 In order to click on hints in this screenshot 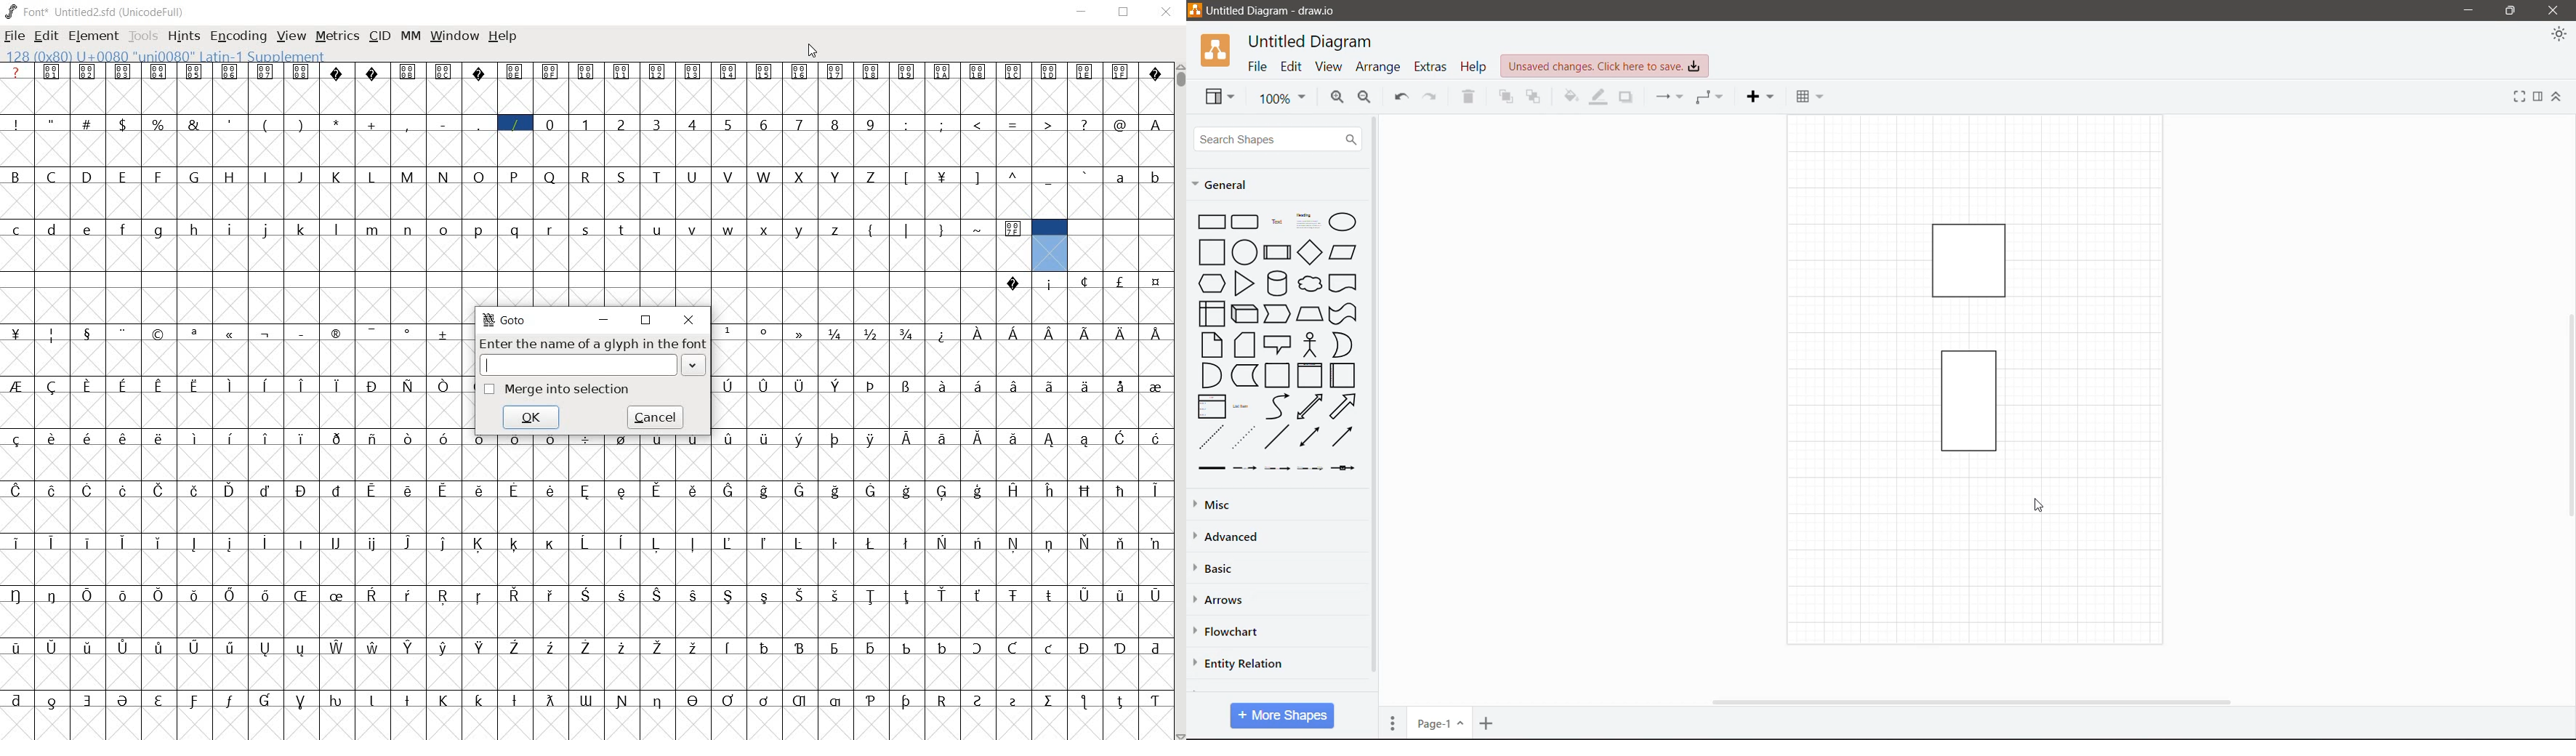, I will do `click(184, 37)`.